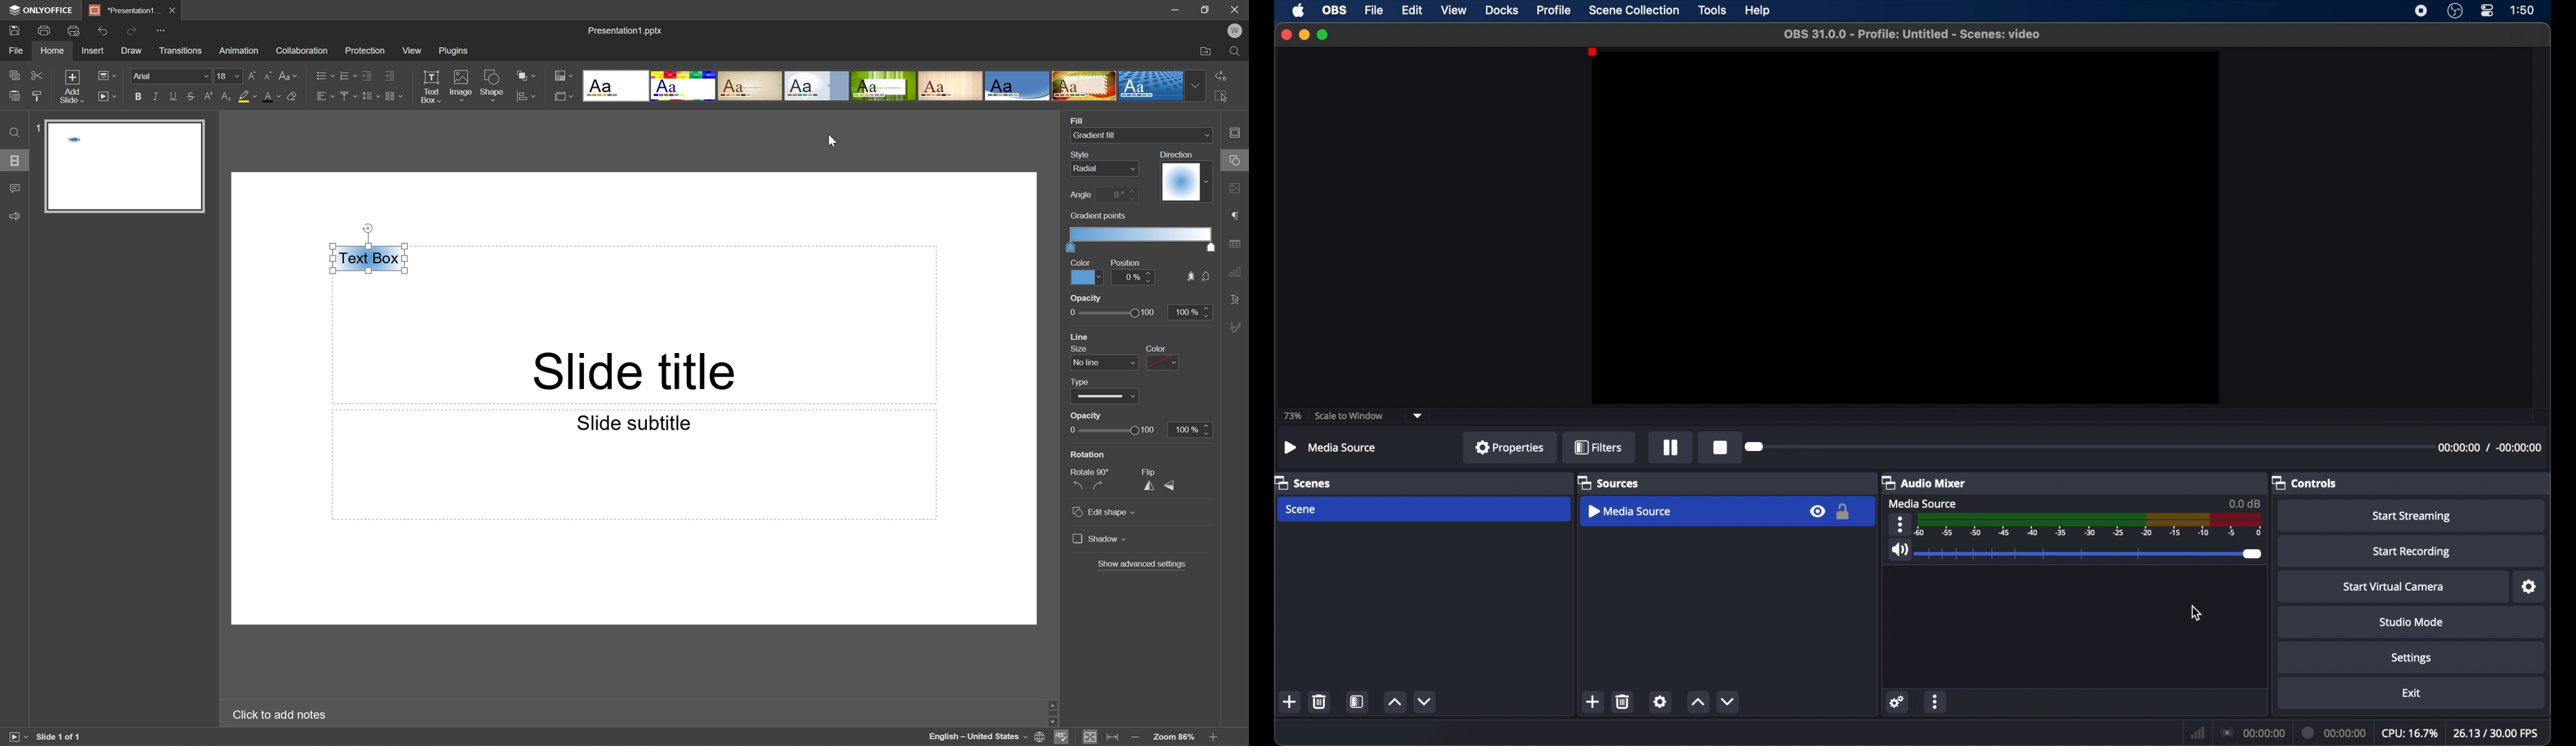 The width and height of the screenshot is (2576, 756). What do you see at coordinates (322, 97) in the screenshot?
I see `Horizontally align` at bounding box center [322, 97].